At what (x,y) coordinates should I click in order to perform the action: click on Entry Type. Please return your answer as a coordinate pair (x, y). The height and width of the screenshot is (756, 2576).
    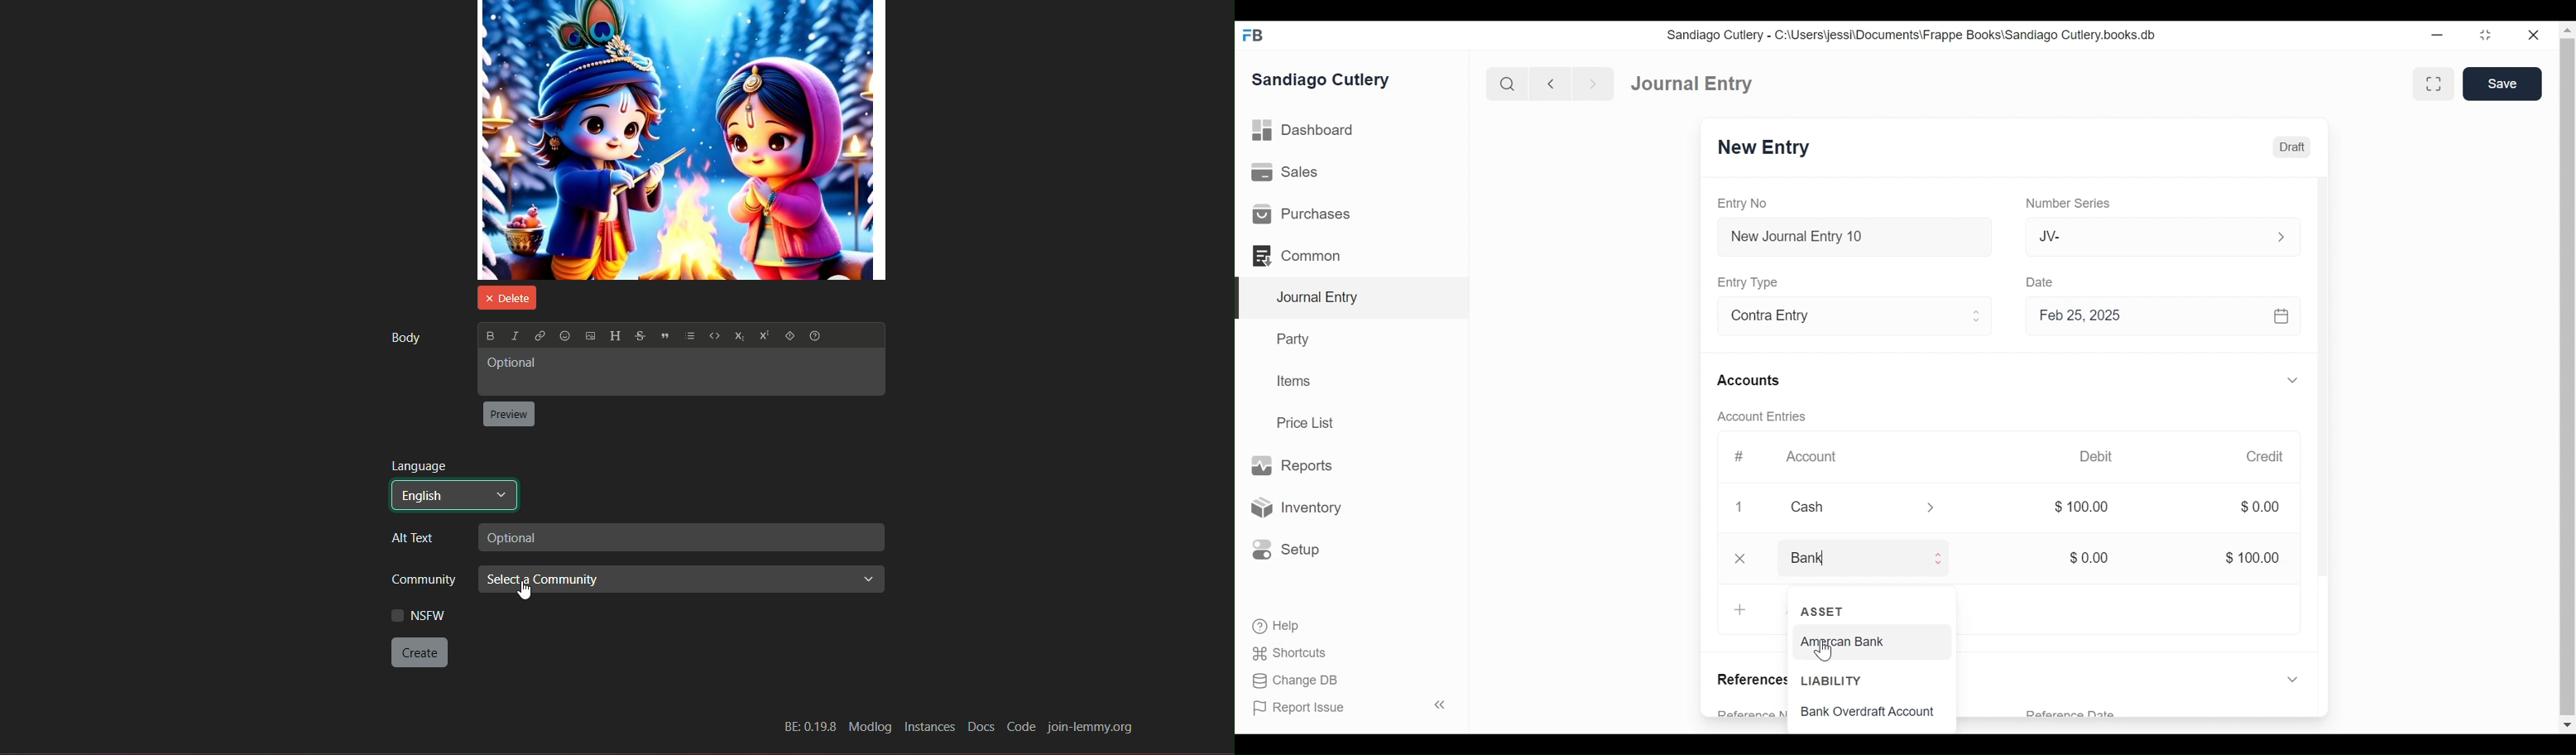
    Looking at the image, I should click on (1752, 280).